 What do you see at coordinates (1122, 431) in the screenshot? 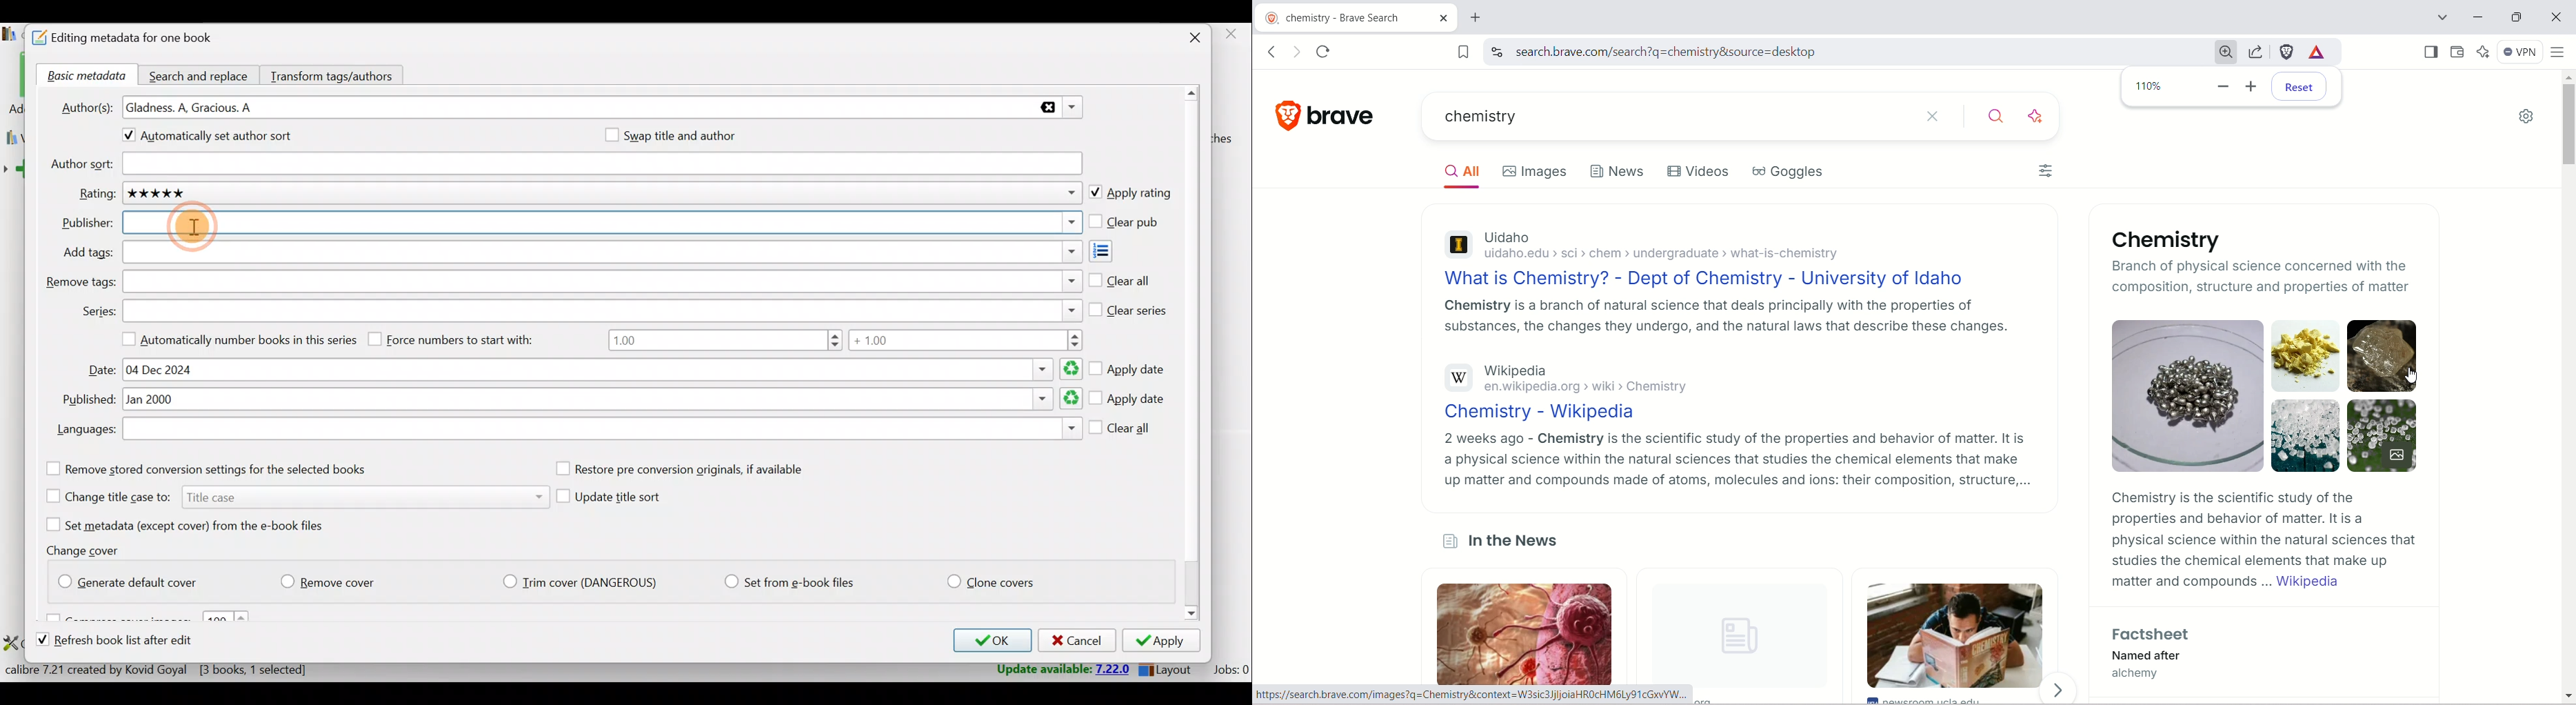
I see `Clear all` at bounding box center [1122, 431].